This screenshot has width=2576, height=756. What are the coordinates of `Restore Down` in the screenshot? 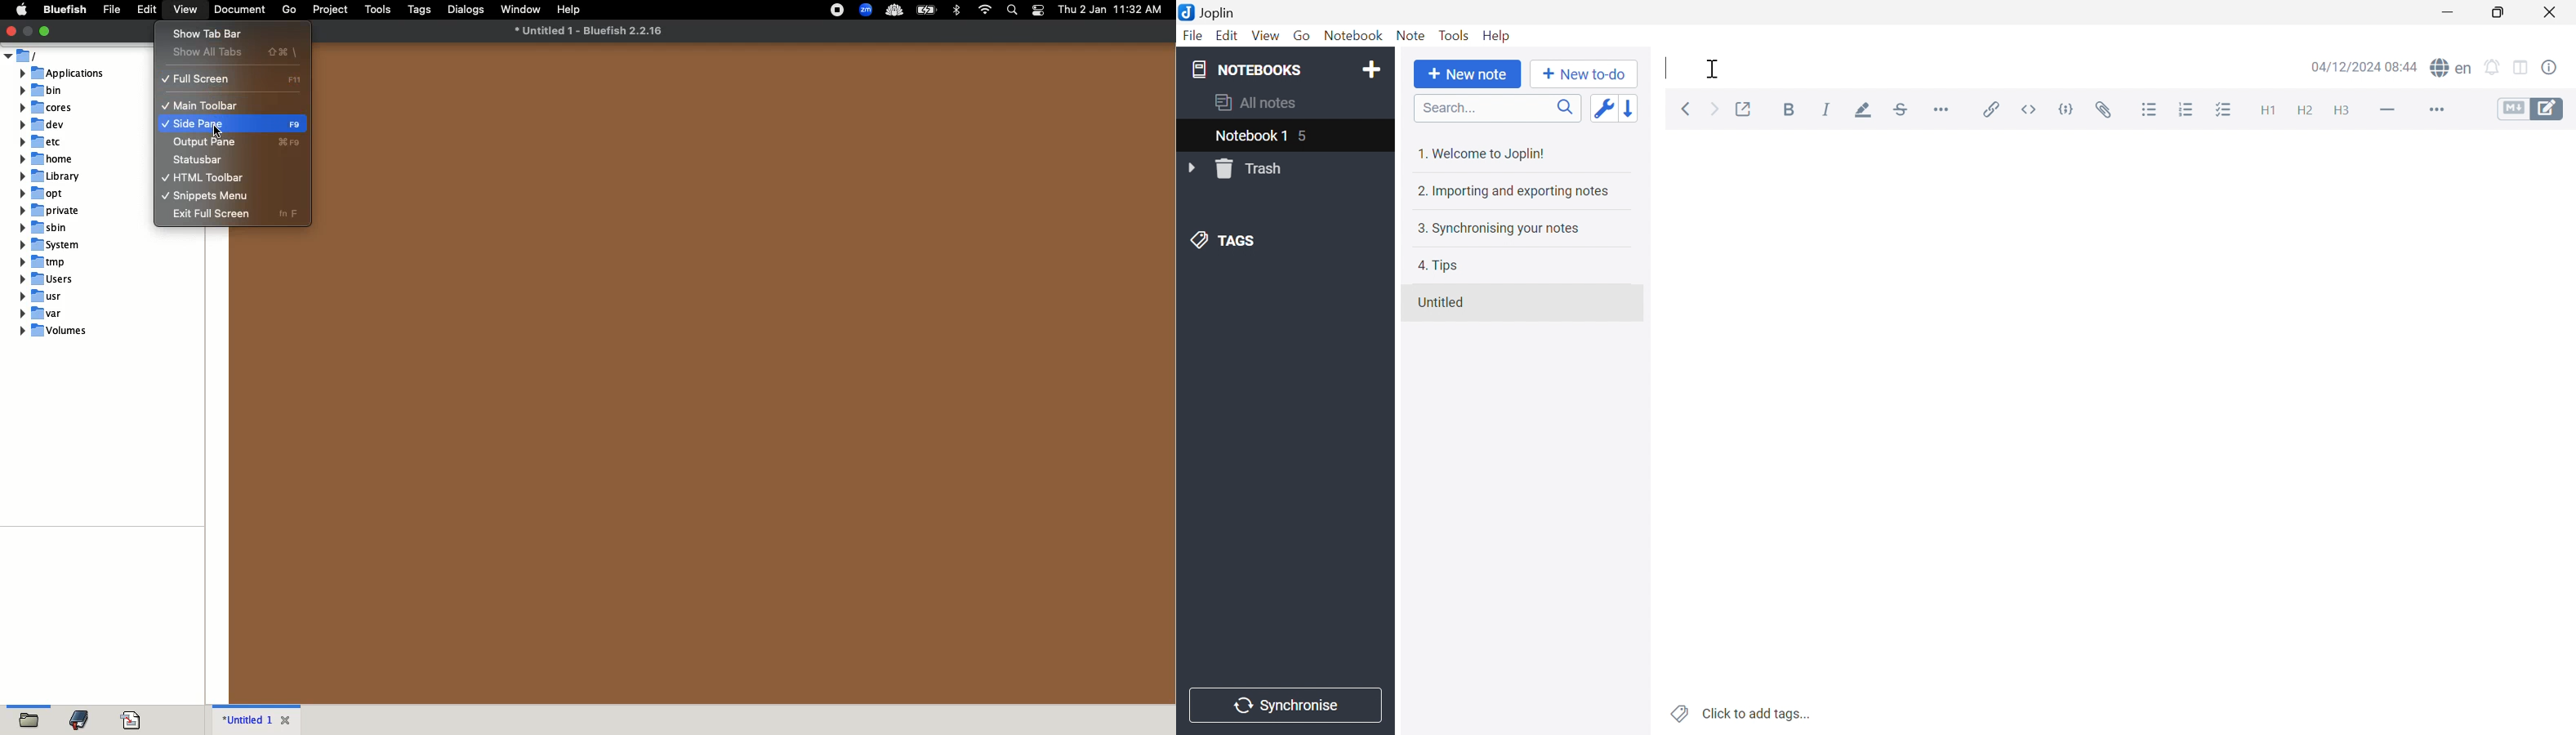 It's located at (2501, 13).